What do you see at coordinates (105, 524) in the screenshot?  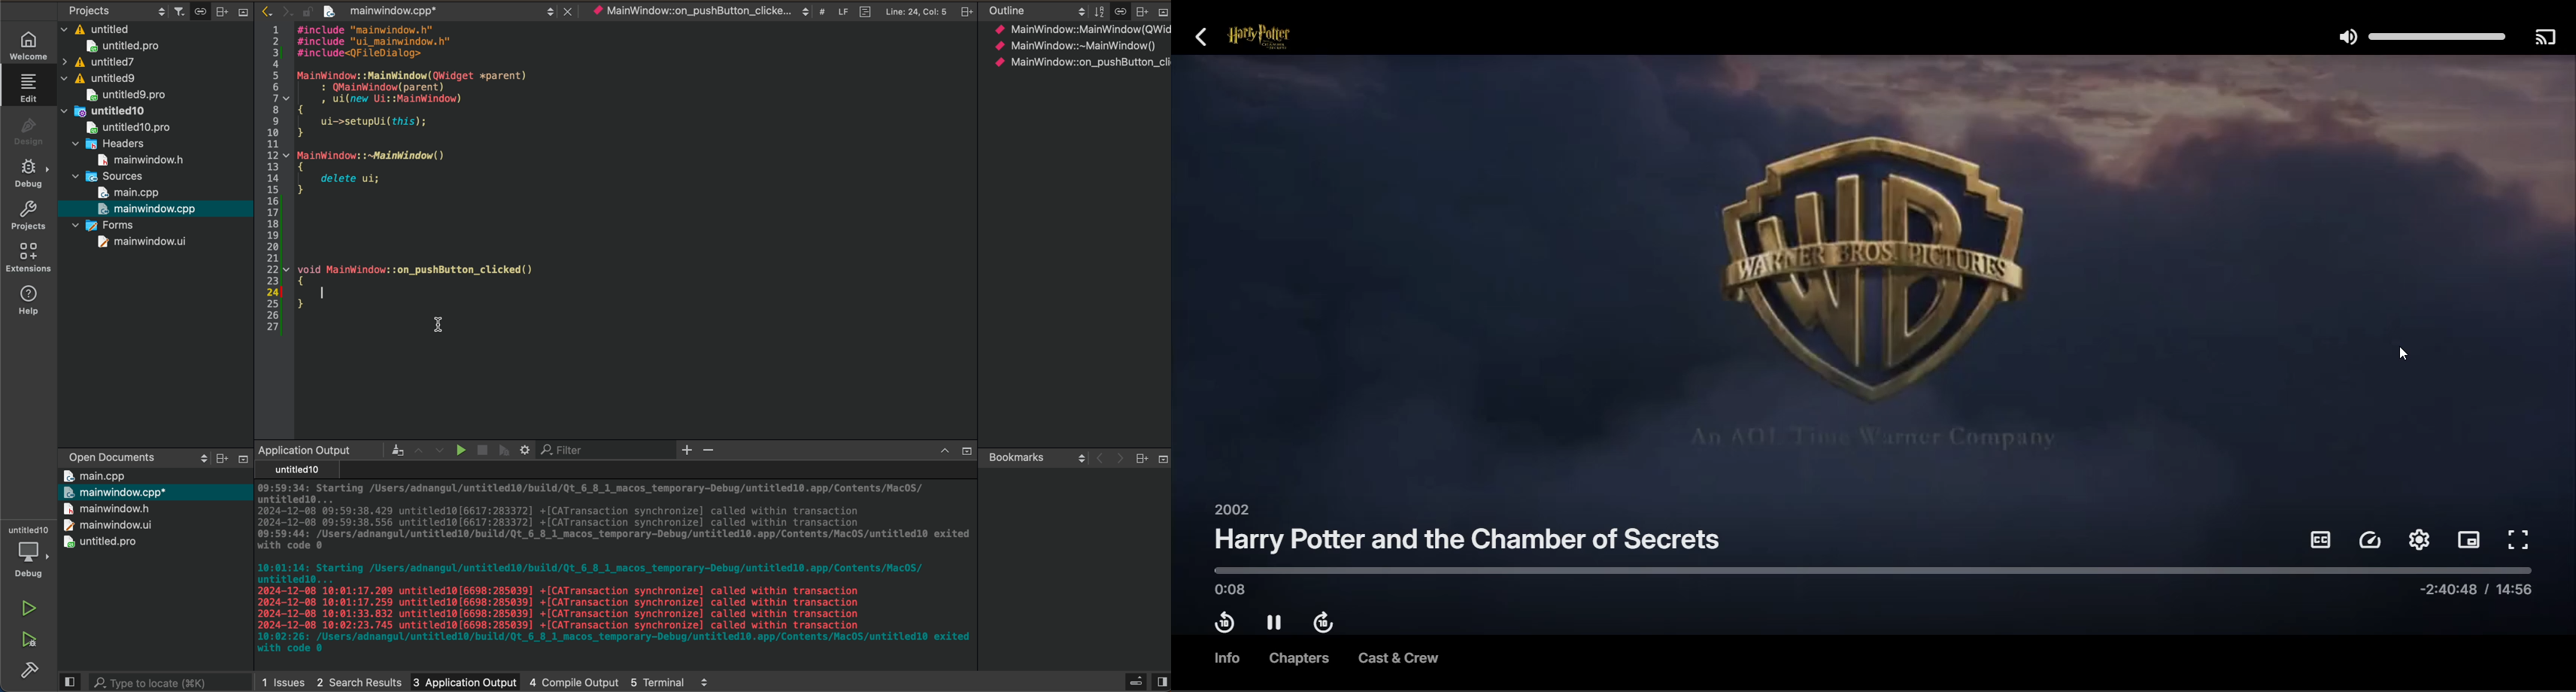 I see `» mainwindow. ui` at bounding box center [105, 524].